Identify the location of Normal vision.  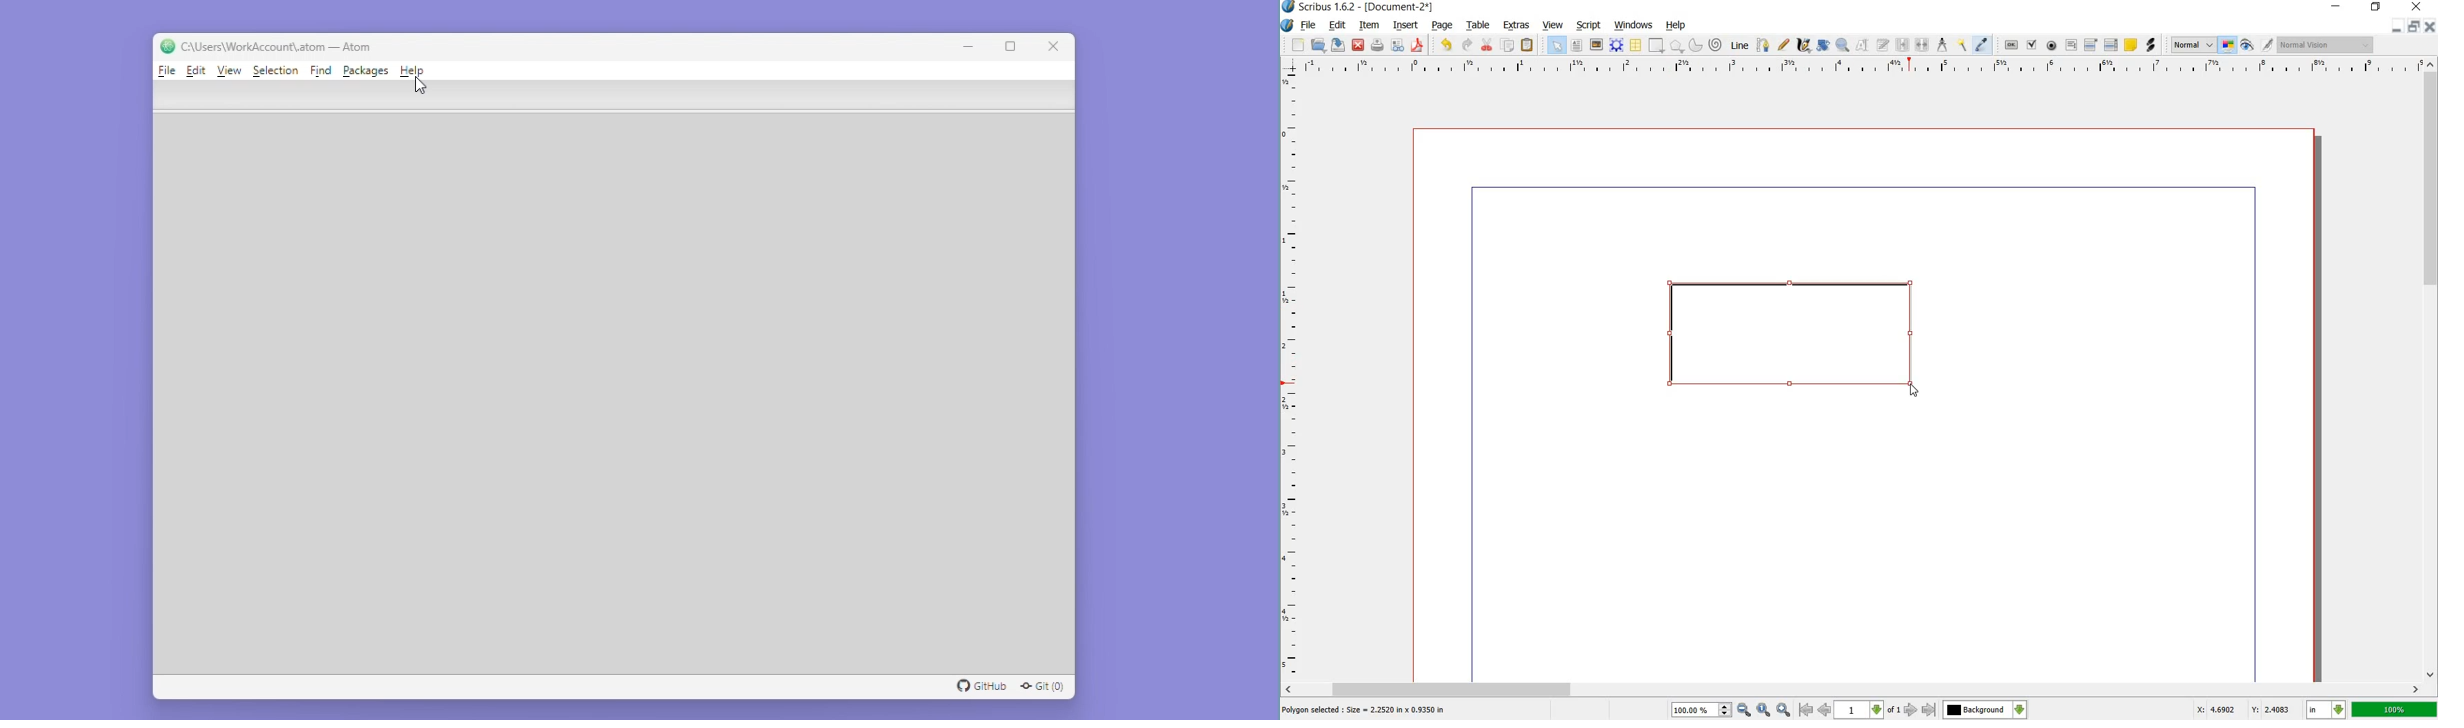
(2325, 45).